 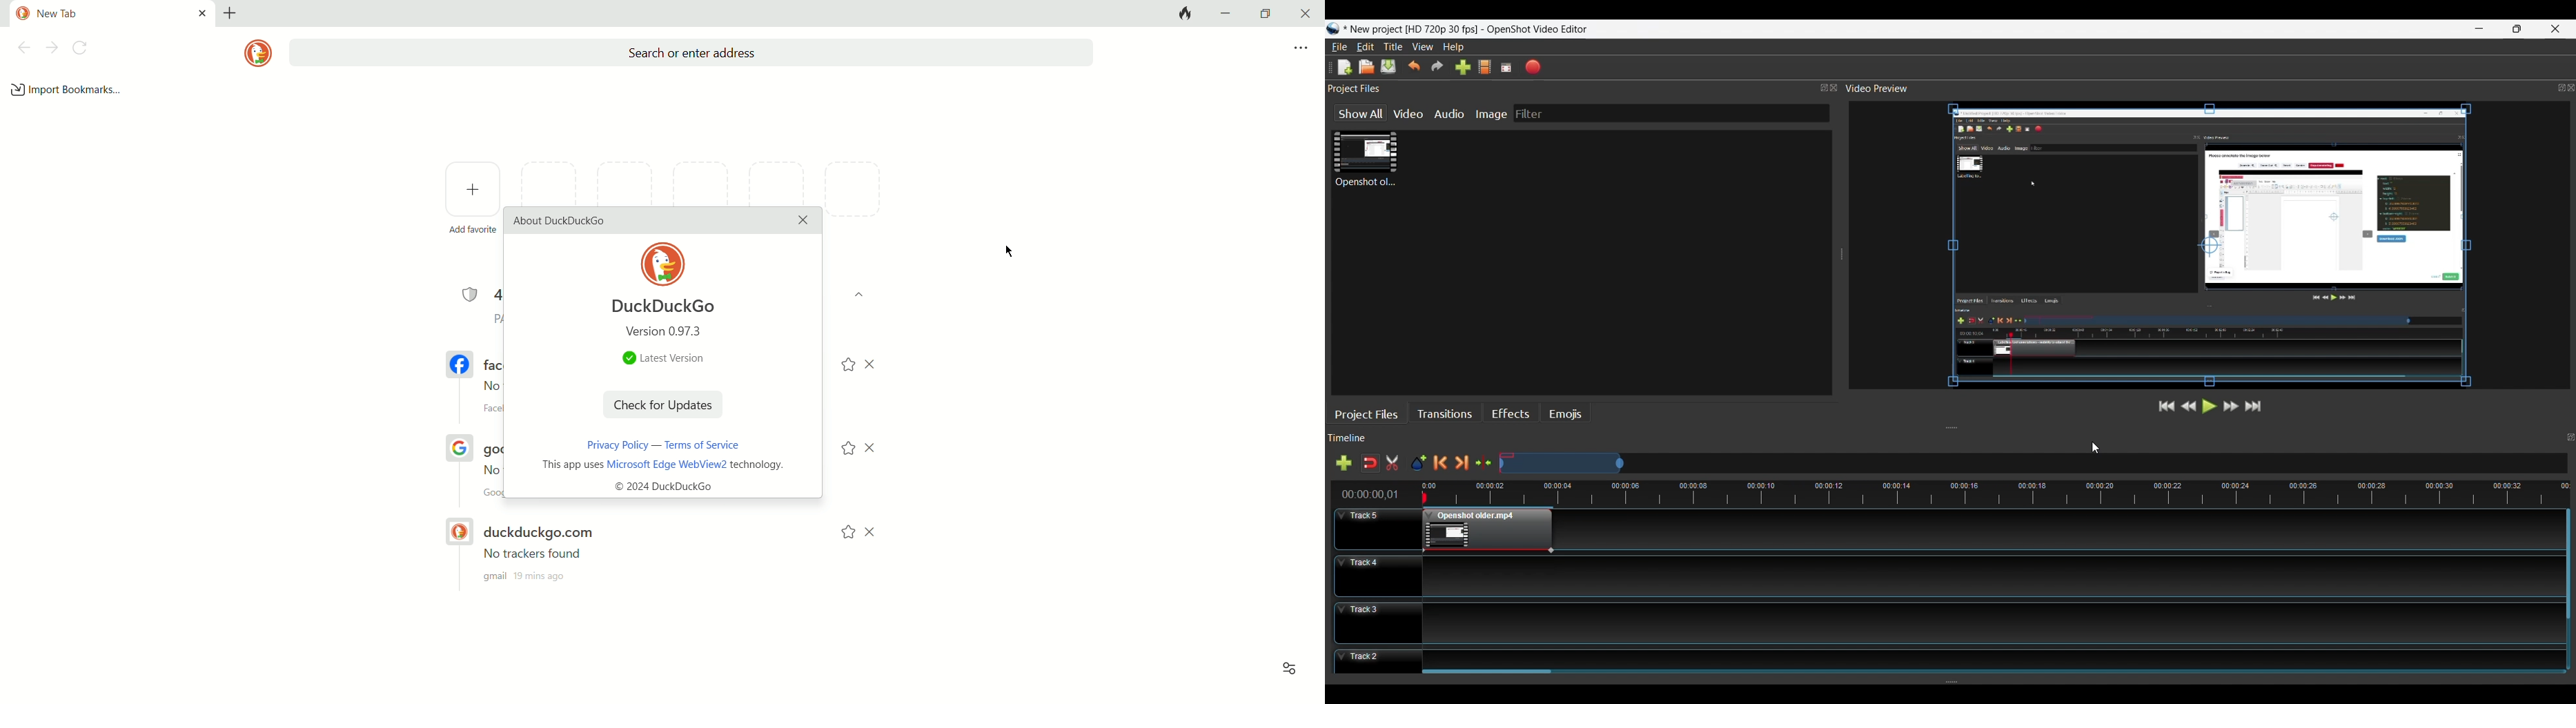 I want to click on Show All, so click(x=1359, y=113).